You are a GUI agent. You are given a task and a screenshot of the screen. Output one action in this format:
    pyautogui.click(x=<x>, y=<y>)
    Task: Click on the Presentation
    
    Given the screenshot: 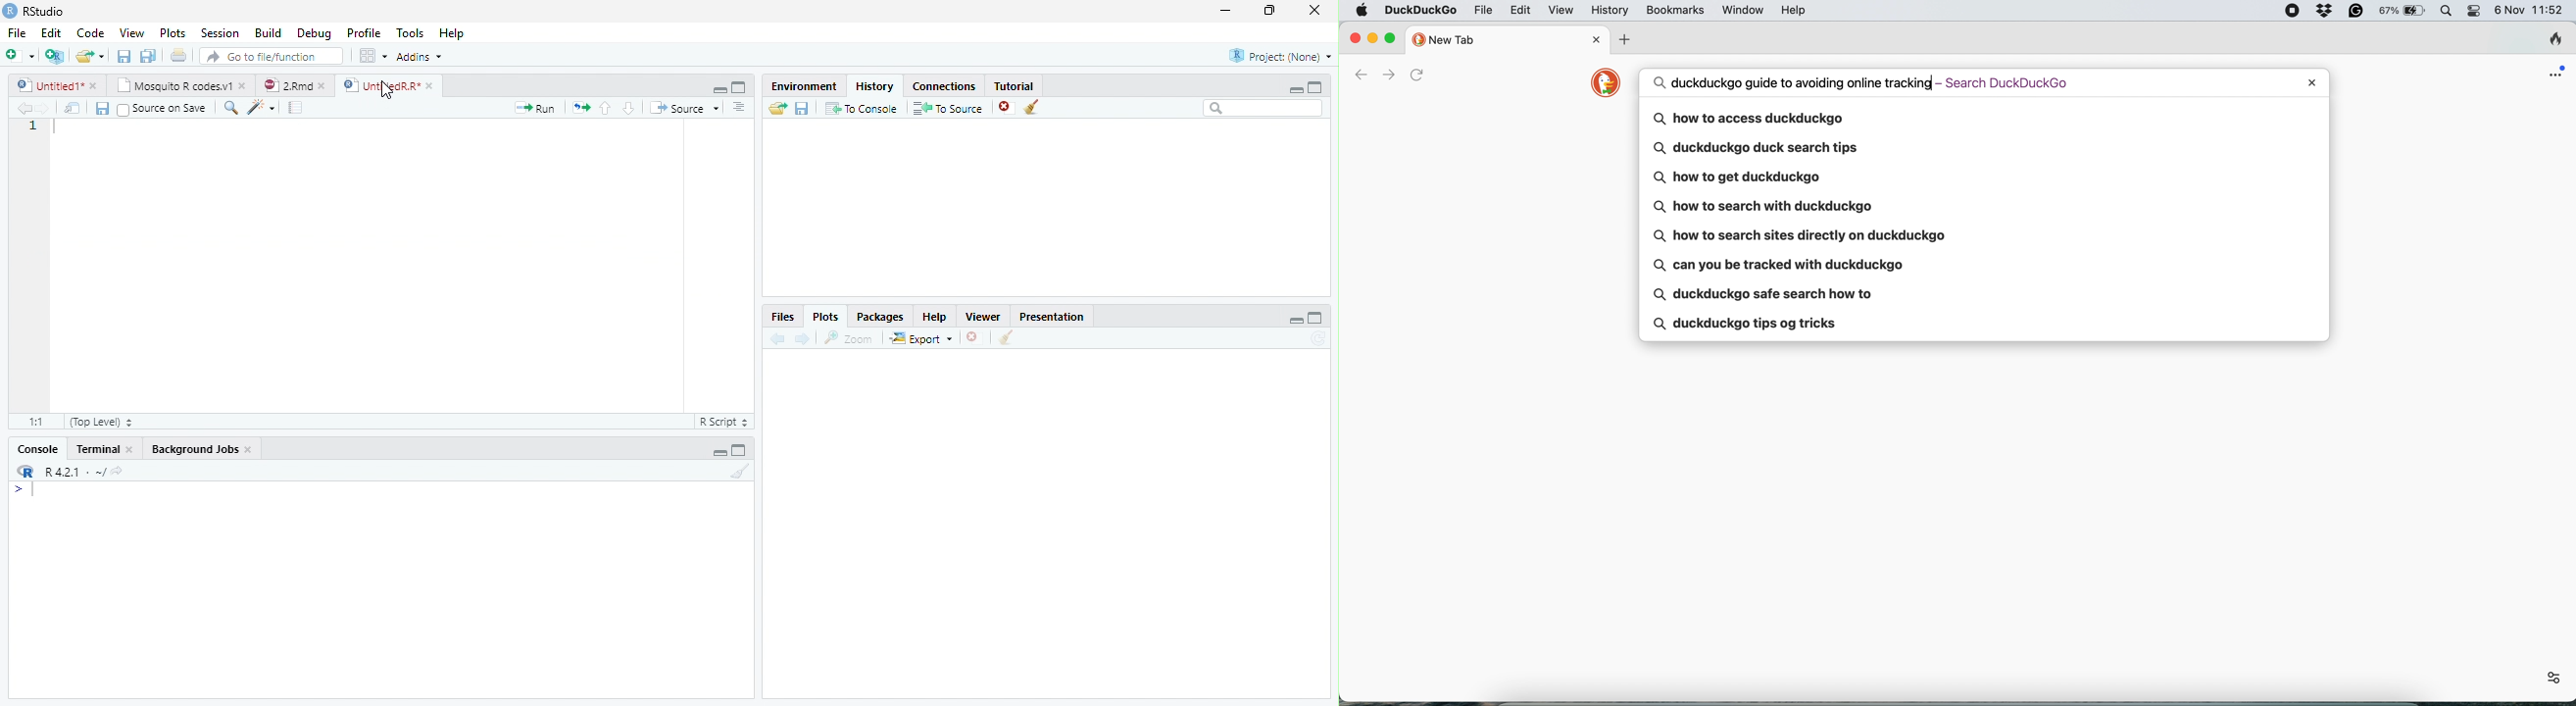 What is the action you would take?
    pyautogui.click(x=1052, y=316)
    